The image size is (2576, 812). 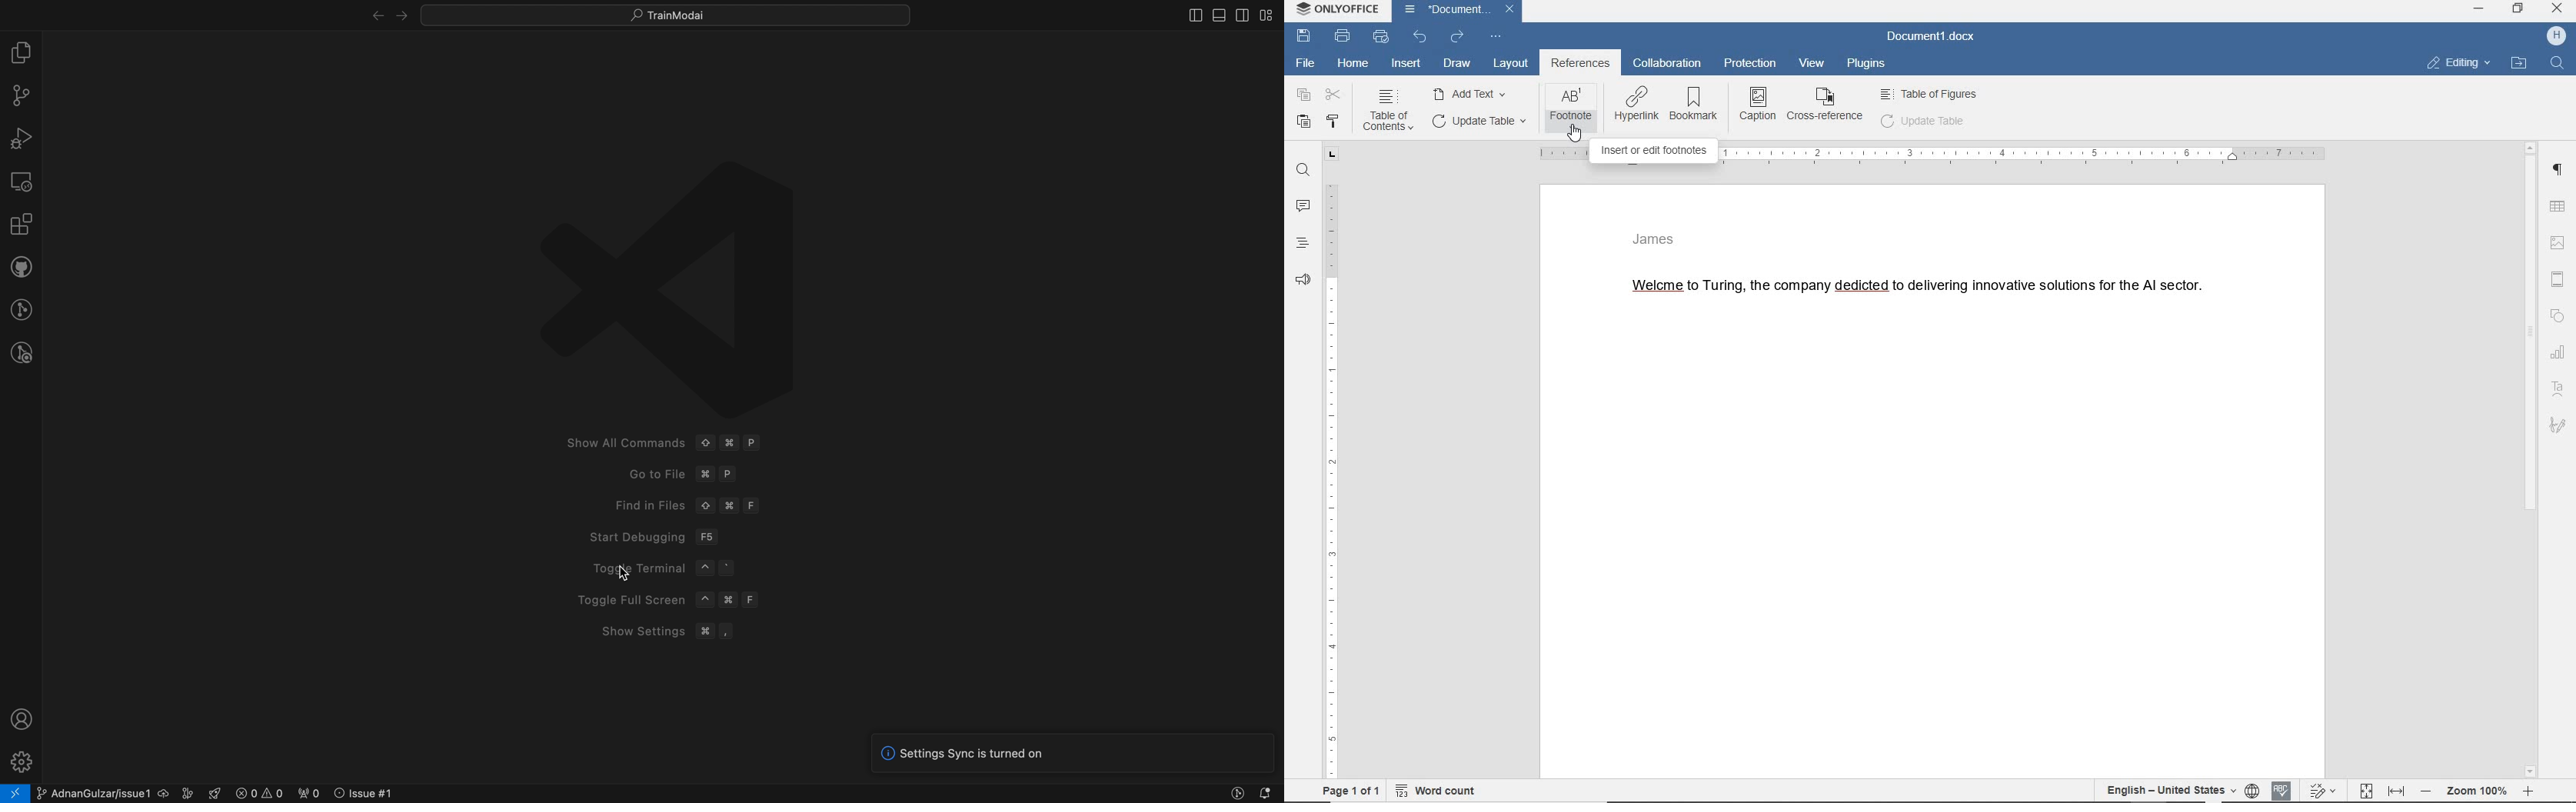 What do you see at coordinates (1343, 37) in the screenshot?
I see `print` at bounding box center [1343, 37].